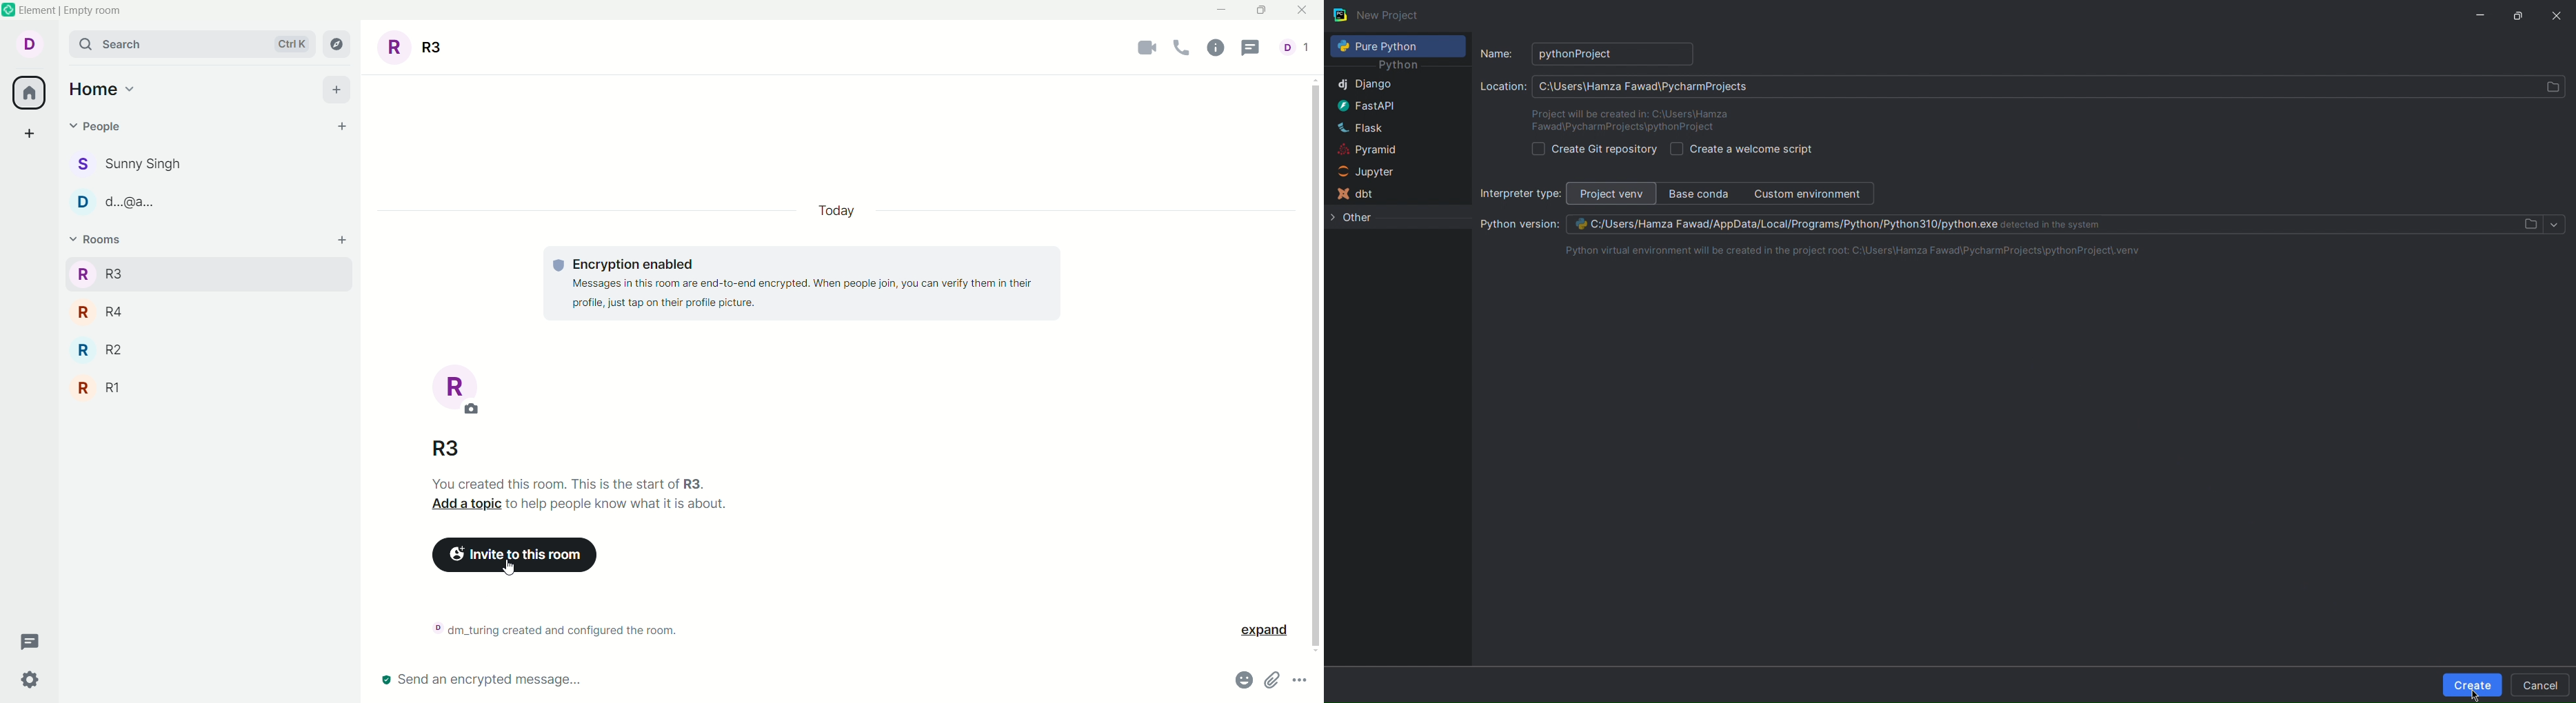  Describe the element at coordinates (28, 134) in the screenshot. I see `create a space` at that location.